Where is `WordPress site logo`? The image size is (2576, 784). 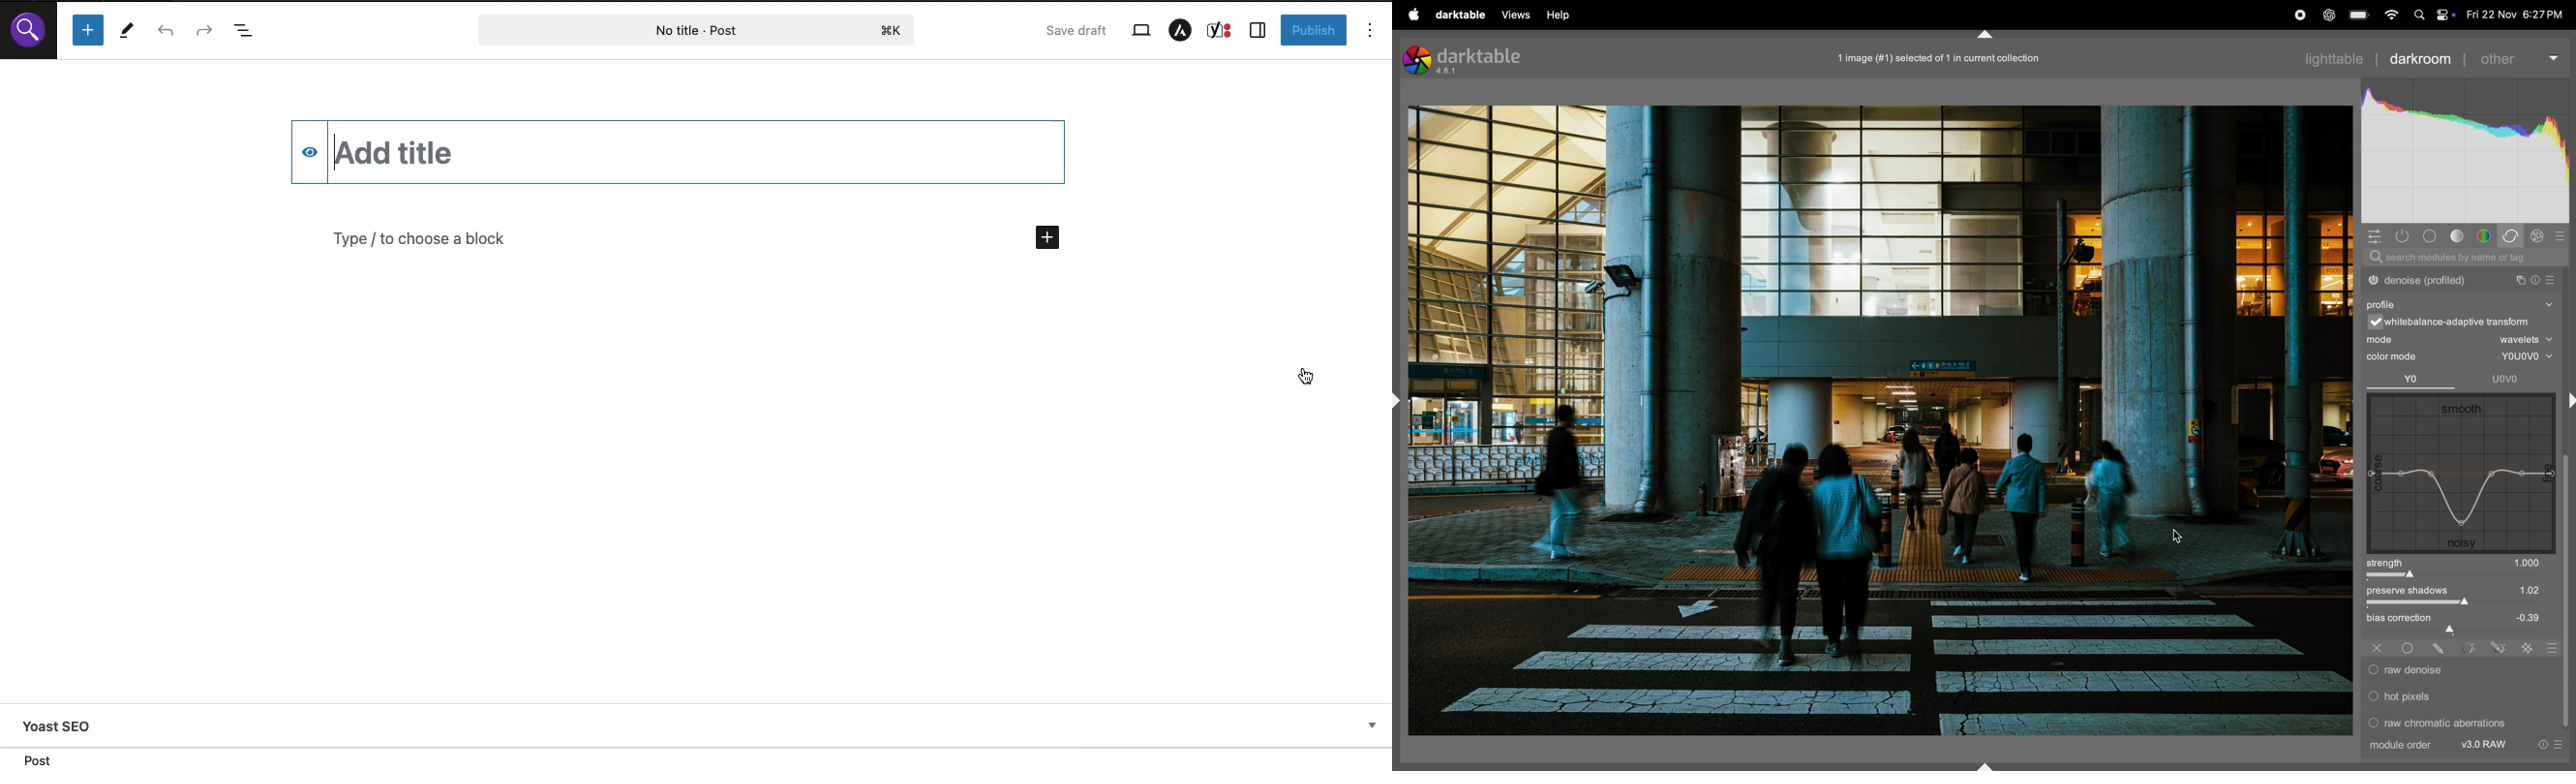 WordPress site logo is located at coordinates (30, 30).